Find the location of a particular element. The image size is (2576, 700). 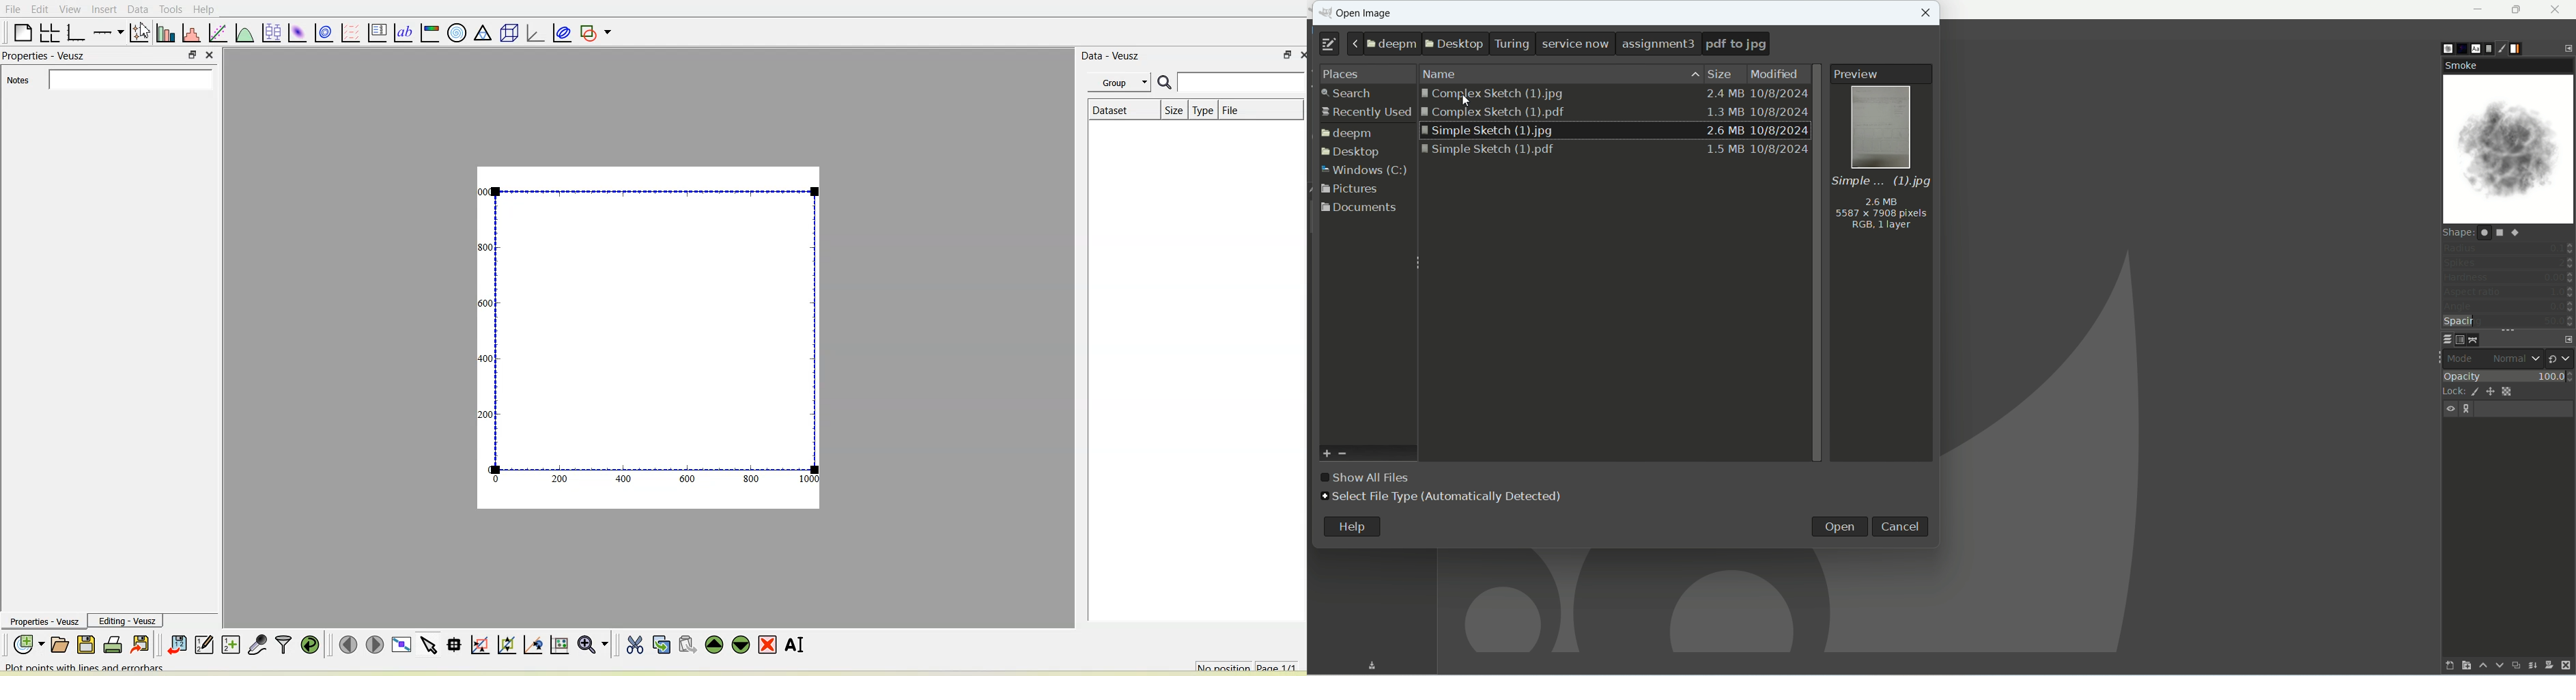

pictures is located at coordinates (1352, 190).